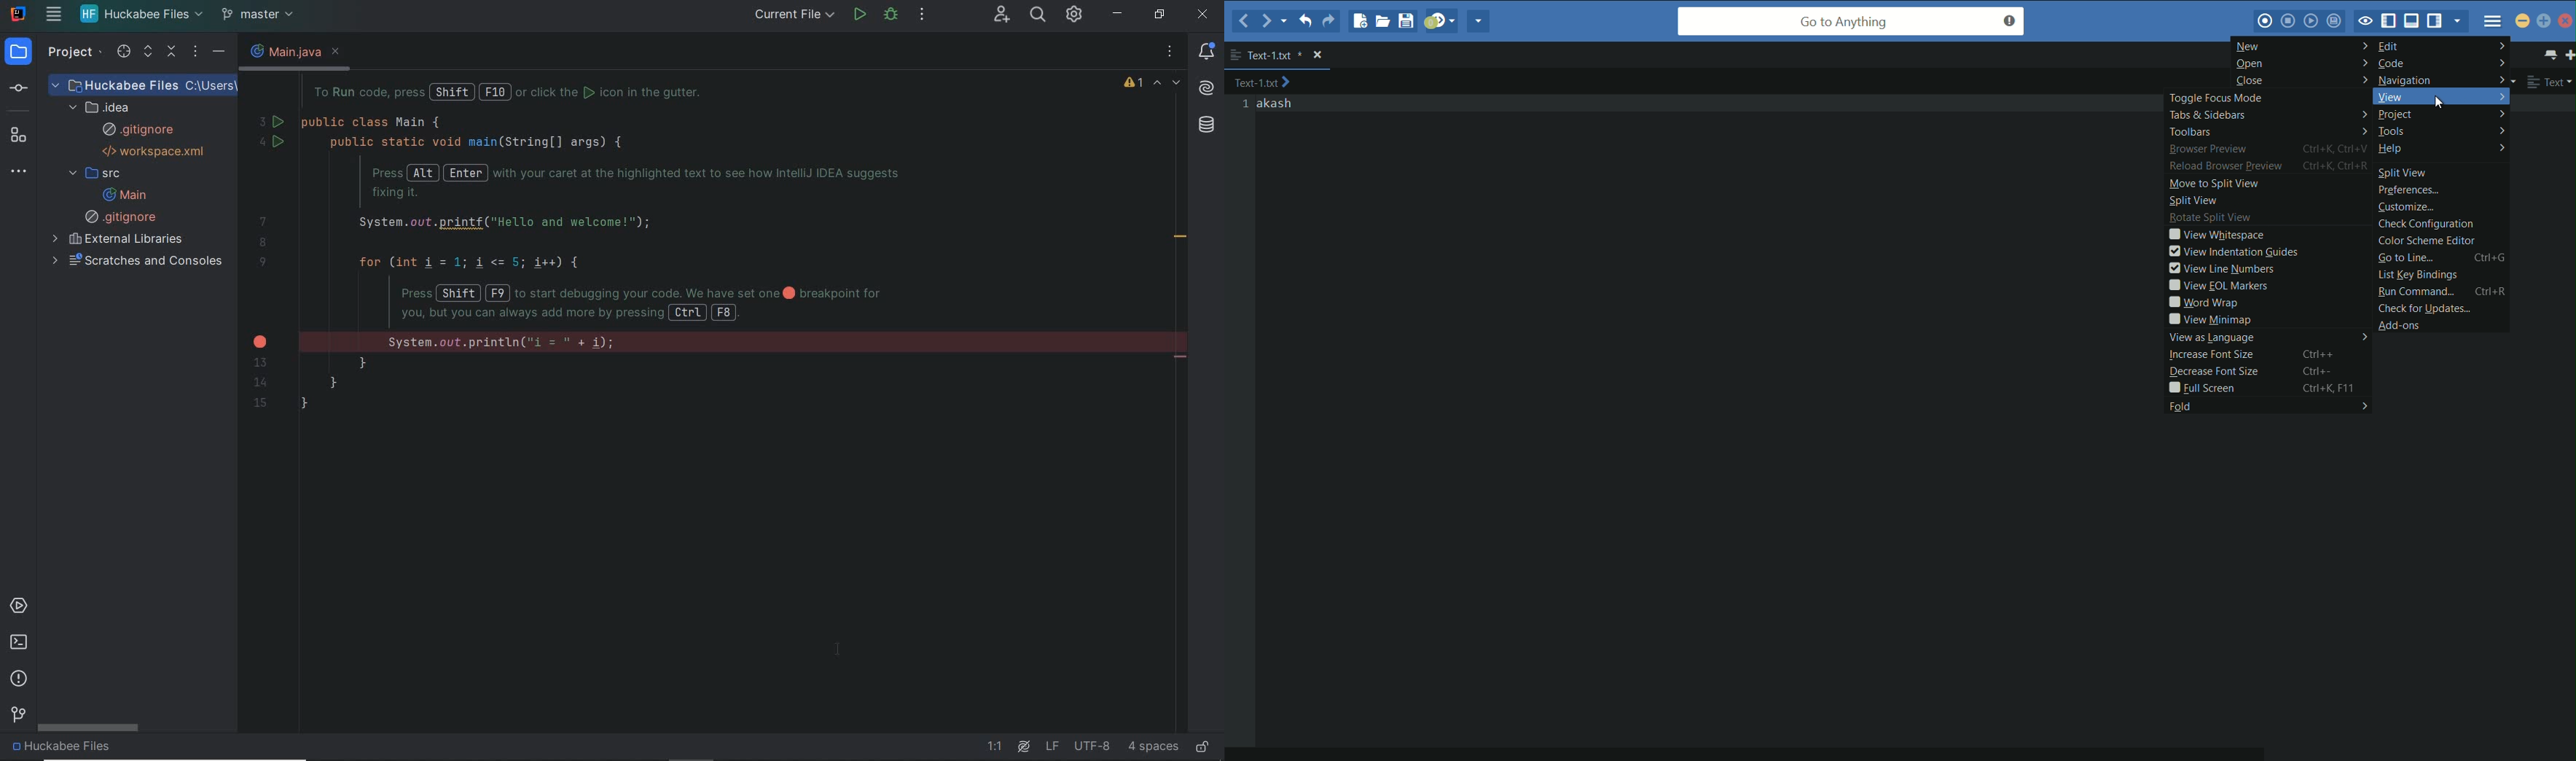 This screenshot has height=784, width=2576. I want to click on file encoding, so click(1092, 746).